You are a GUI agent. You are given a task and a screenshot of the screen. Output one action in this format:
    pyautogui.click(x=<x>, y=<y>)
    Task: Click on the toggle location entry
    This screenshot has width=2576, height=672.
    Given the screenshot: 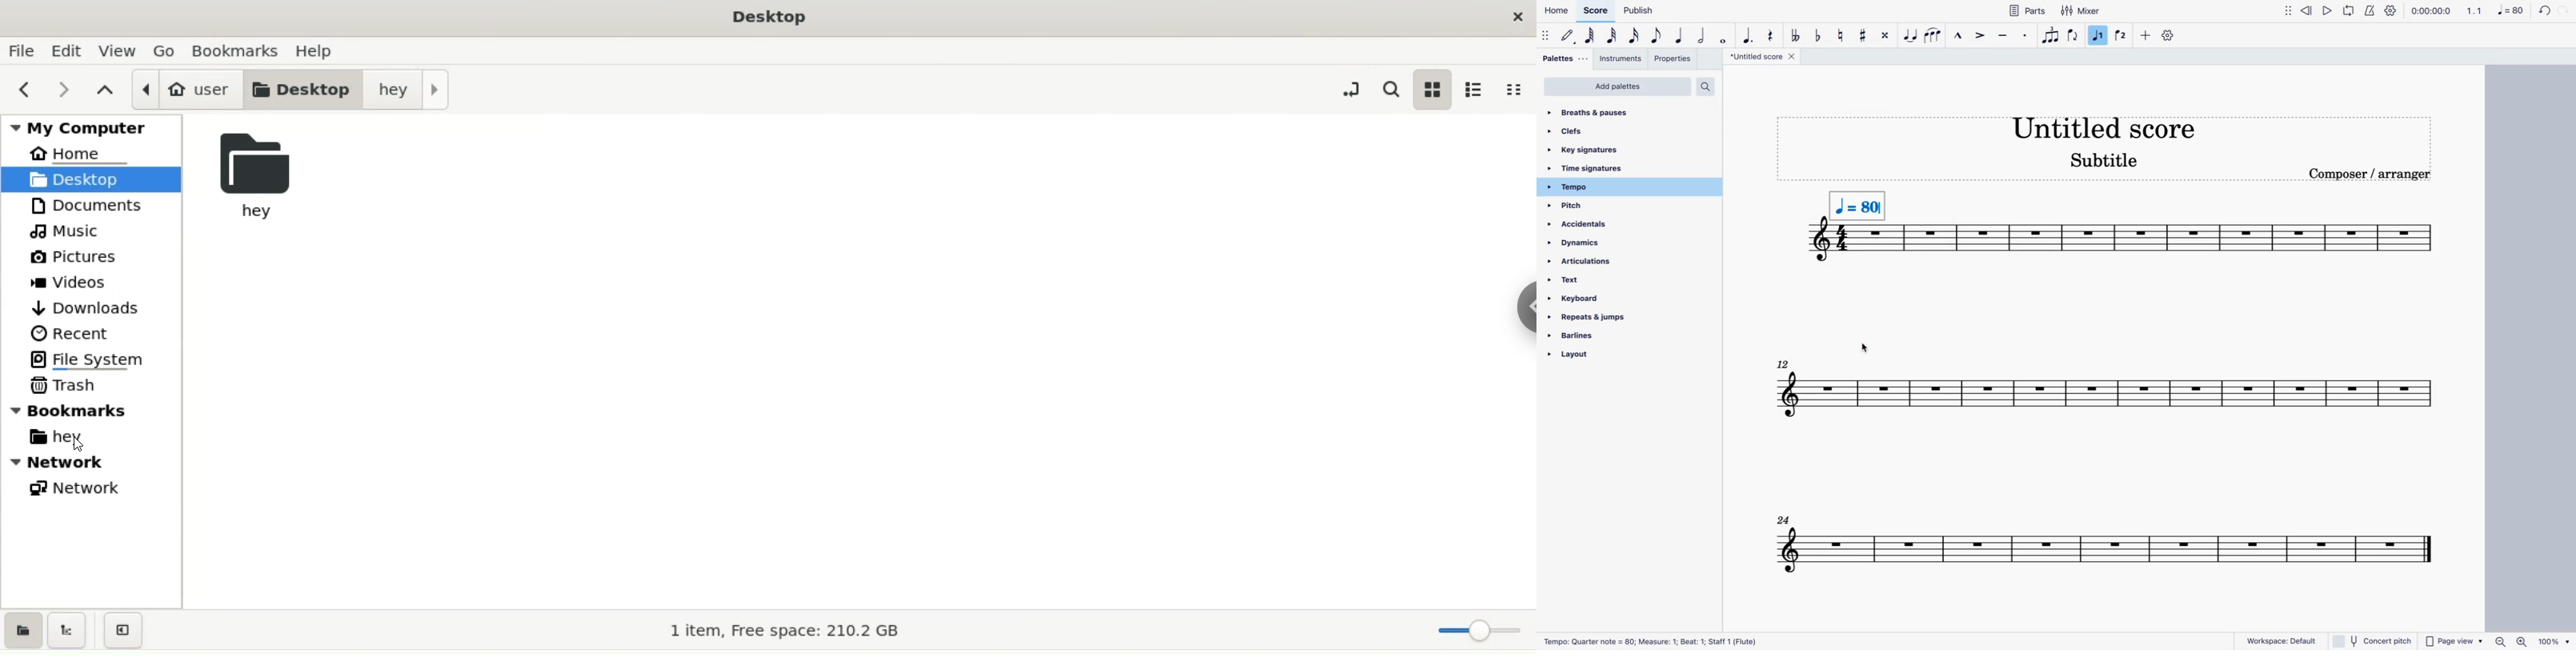 What is the action you would take?
    pyautogui.click(x=1352, y=87)
    